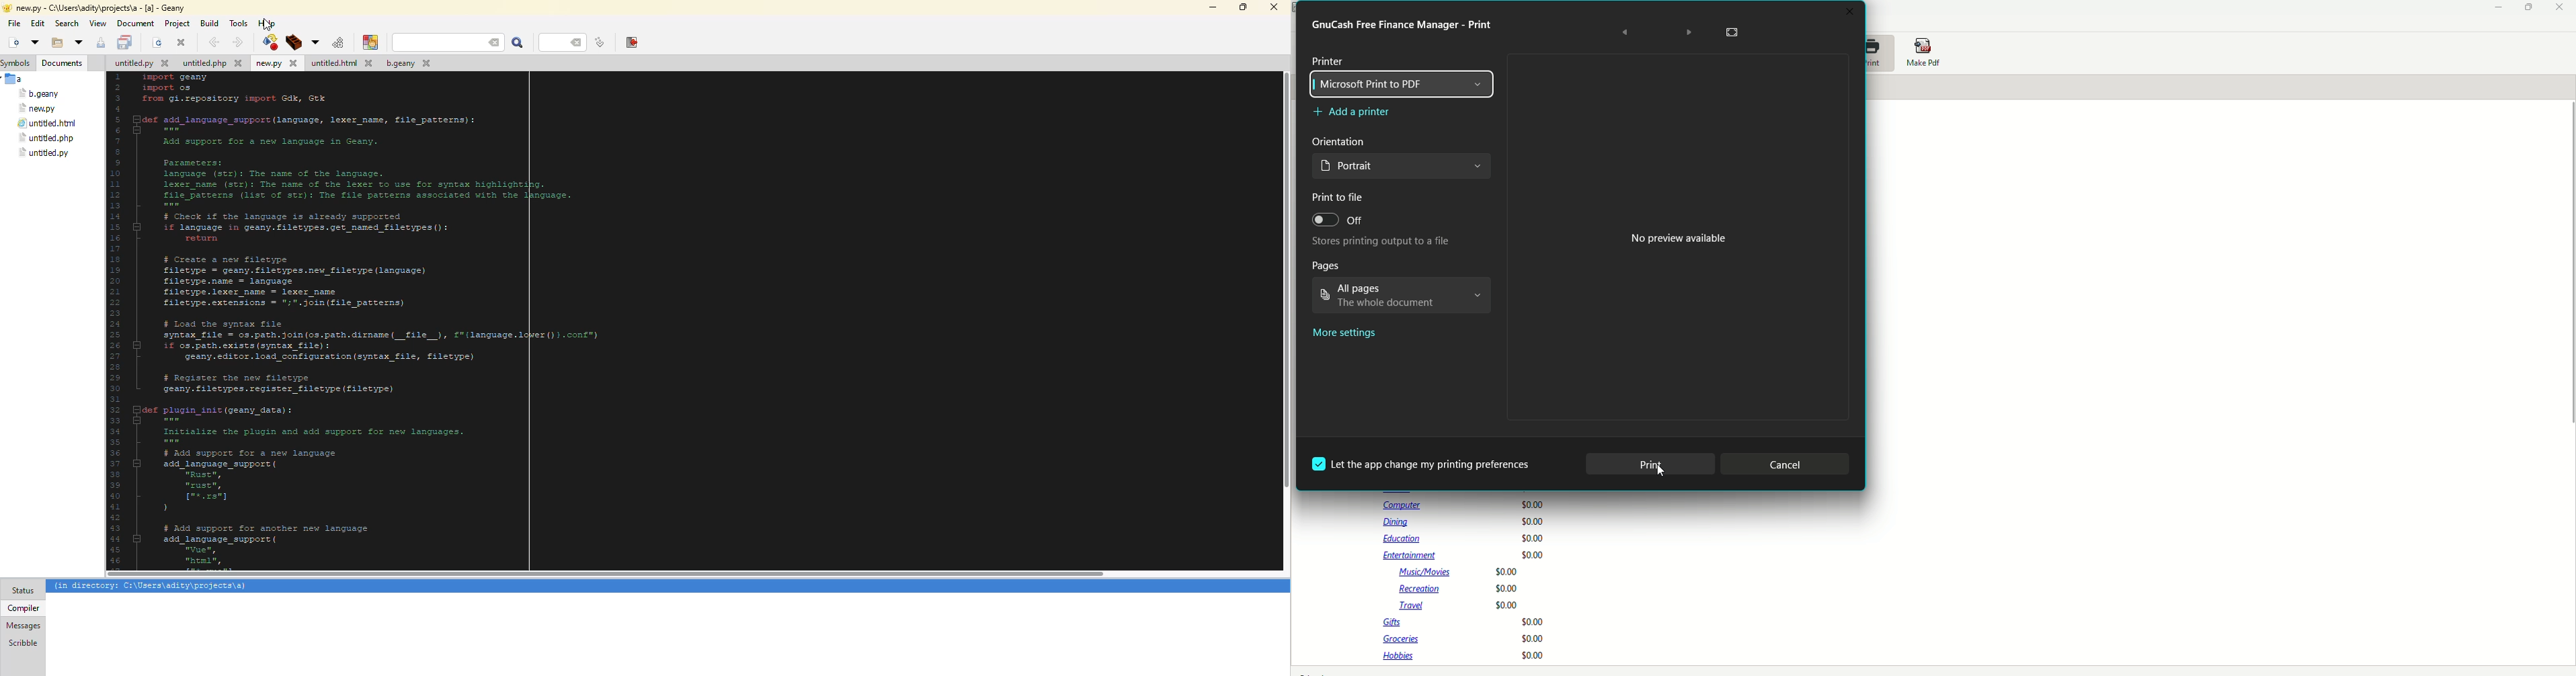  Describe the element at coordinates (1346, 335) in the screenshot. I see `More Settings` at that location.